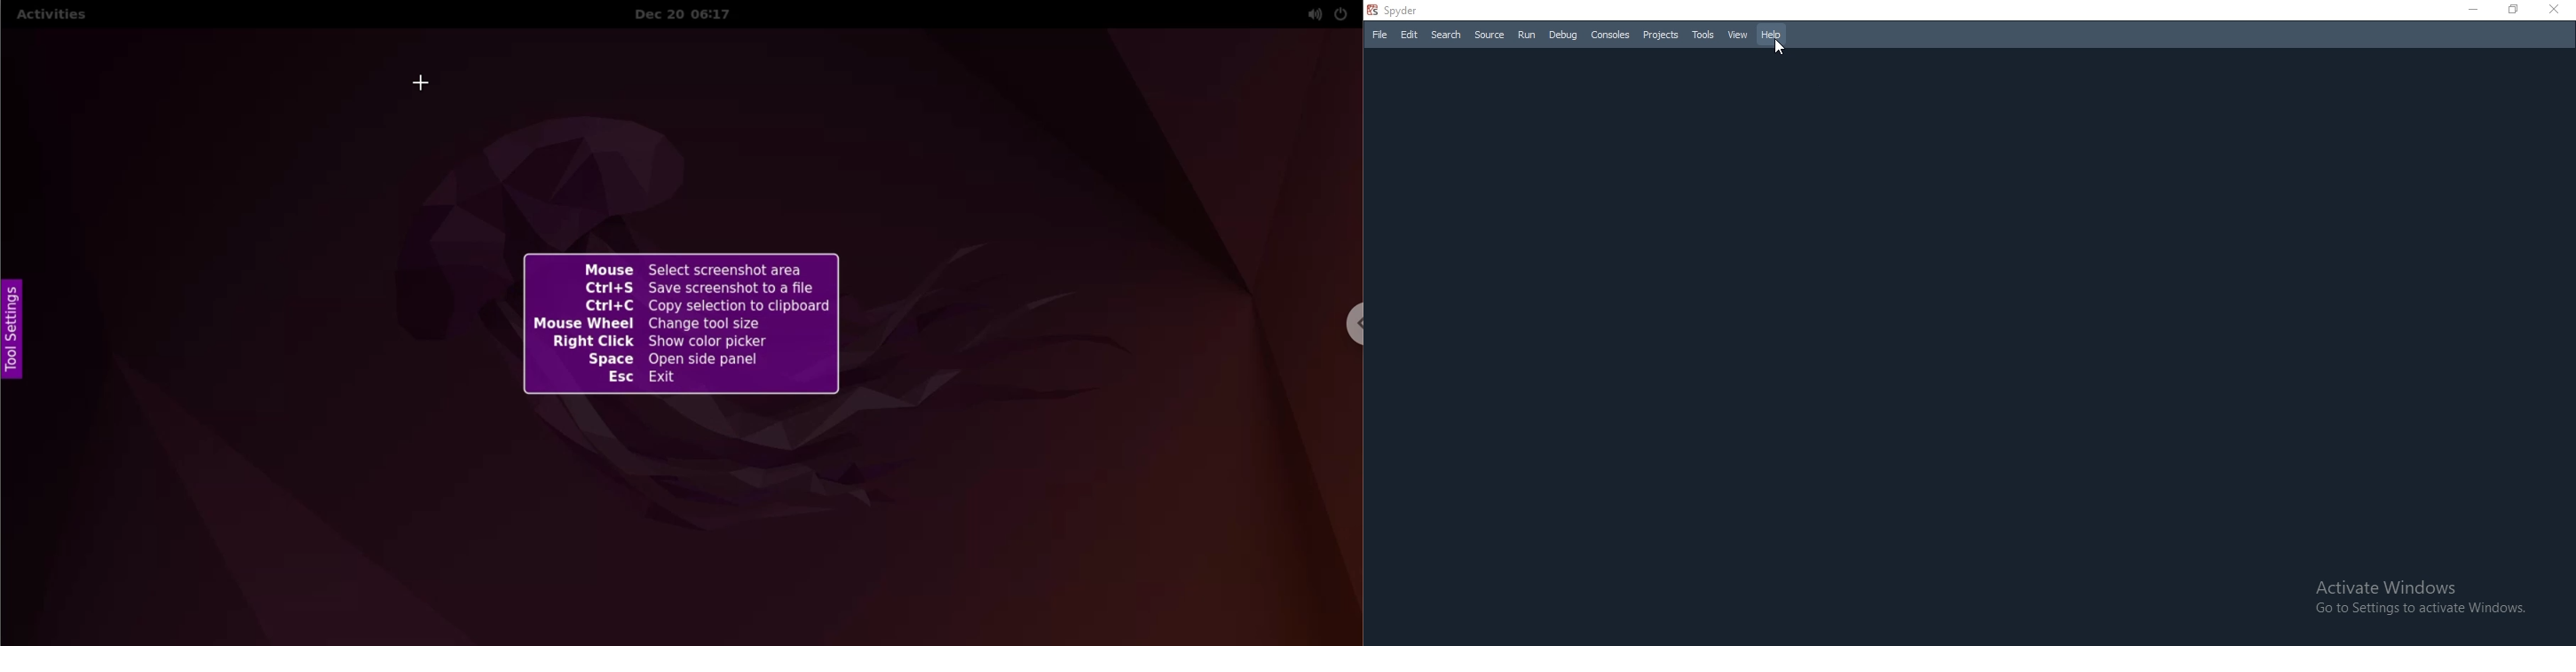  Describe the element at coordinates (677, 324) in the screenshot. I see `Mouse Select screenshot area Ctrl+S Save screenshot to a file Ctrl+C Copy selection to clipboard Mouse Wheel Change tool size Right Click Show color picker Space Open side panel Esc Exit` at that location.